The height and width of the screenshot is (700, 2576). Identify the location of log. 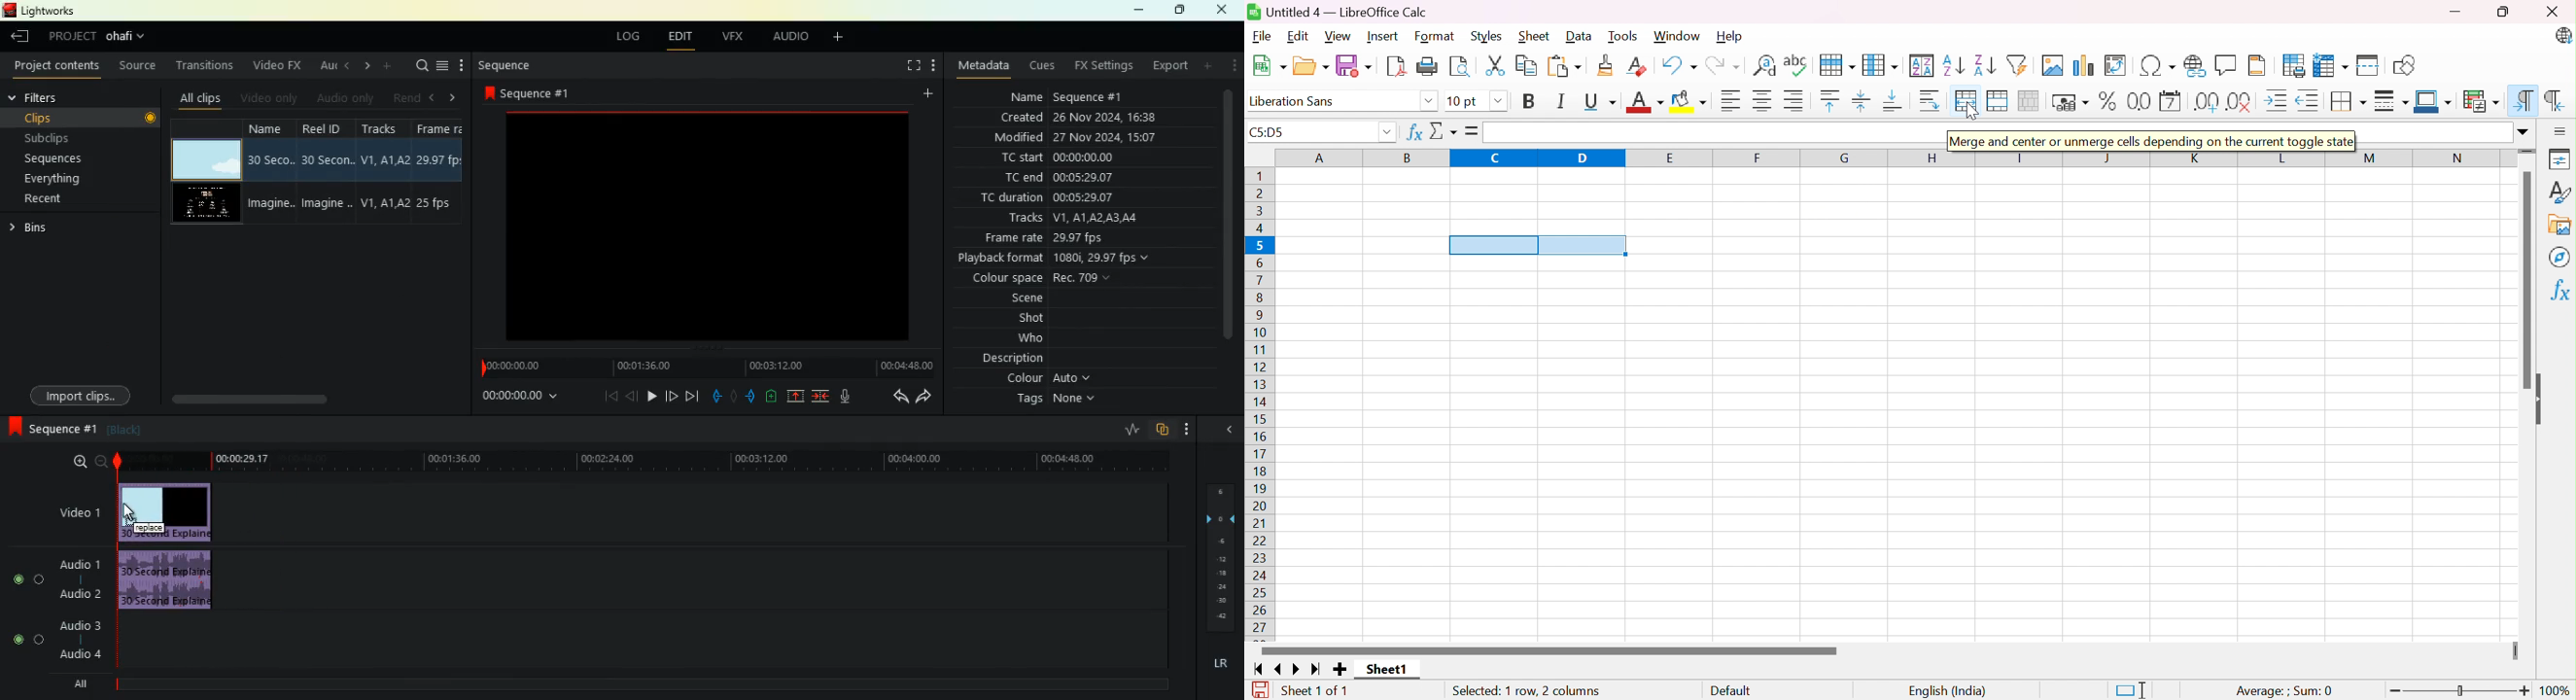
(622, 36).